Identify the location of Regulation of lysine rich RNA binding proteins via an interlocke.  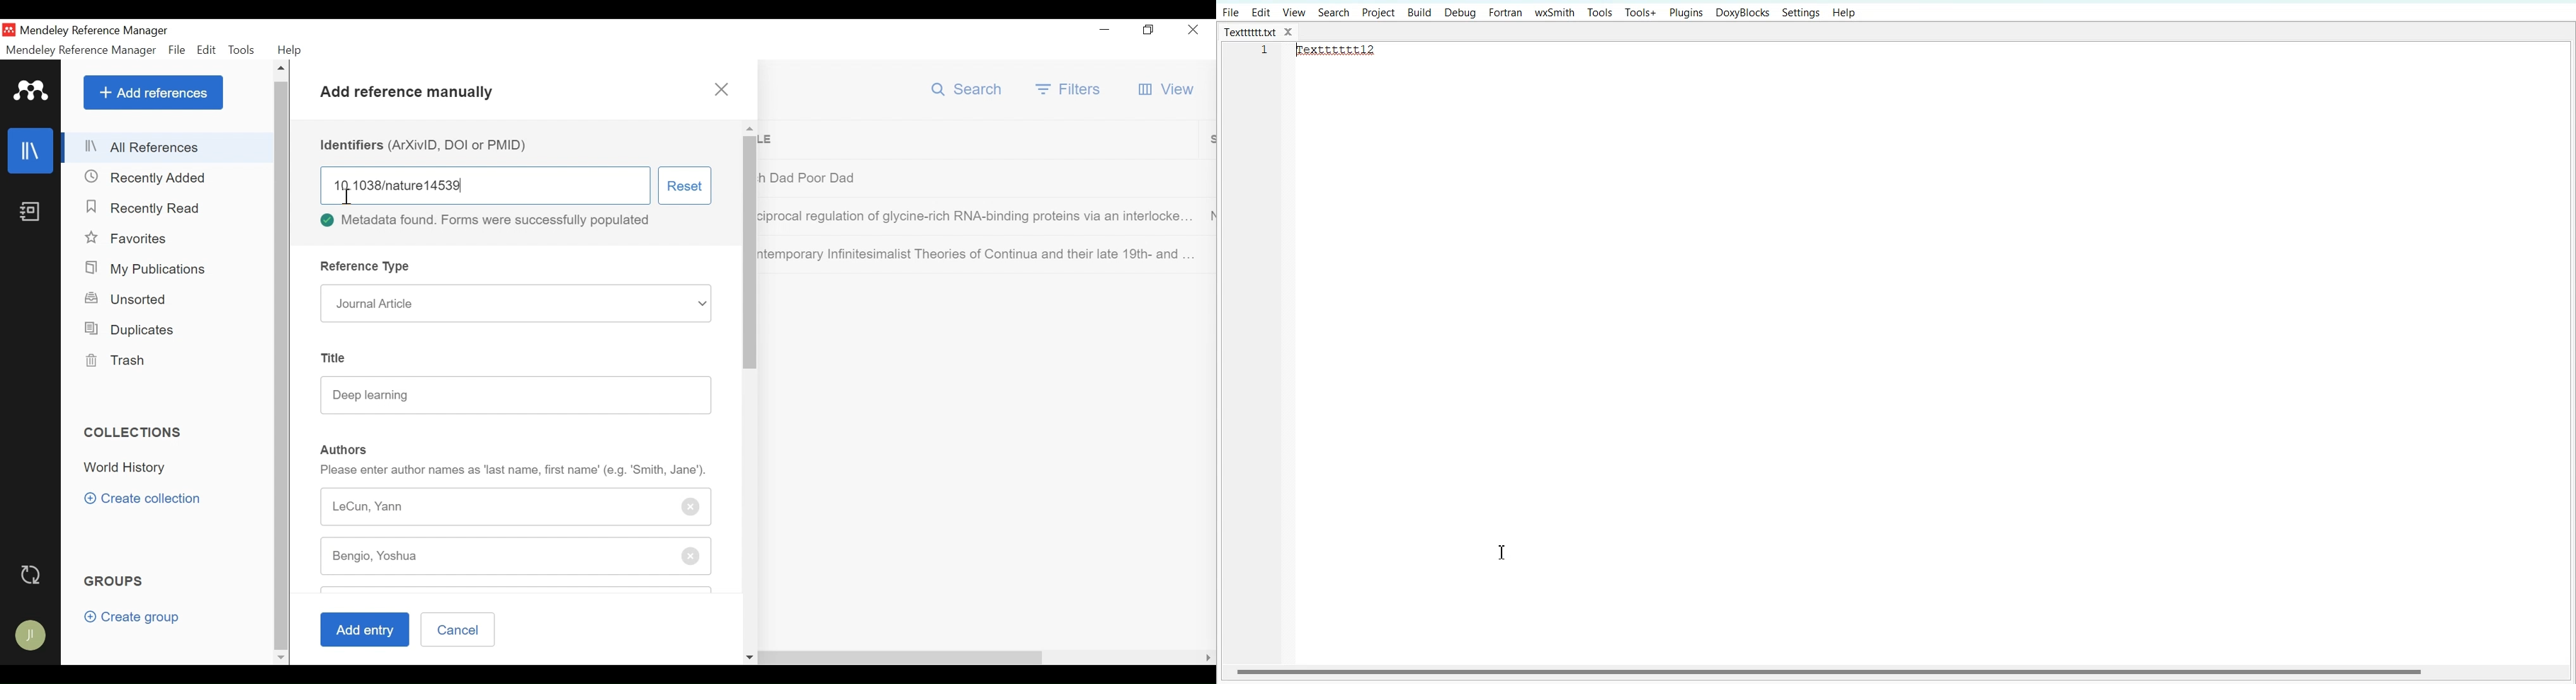
(978, 219).